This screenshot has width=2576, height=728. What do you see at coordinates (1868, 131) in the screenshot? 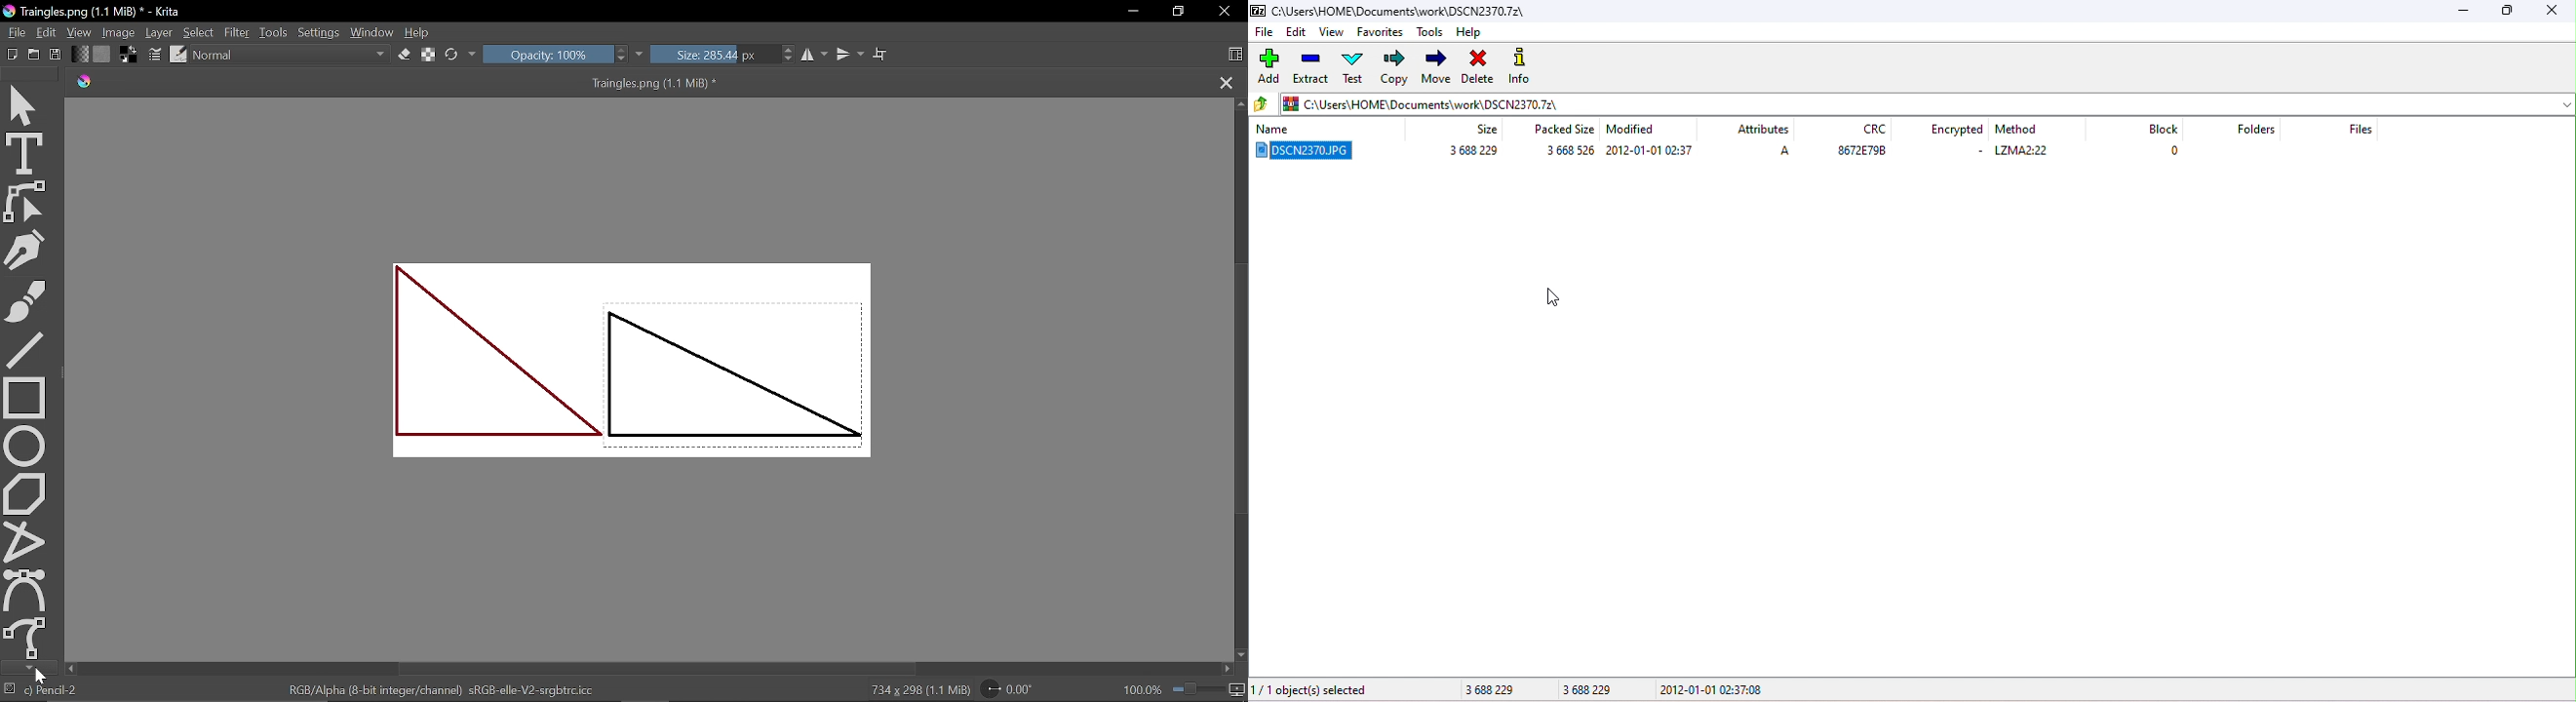
I see `CRC` at bounding box center [1868, 131].